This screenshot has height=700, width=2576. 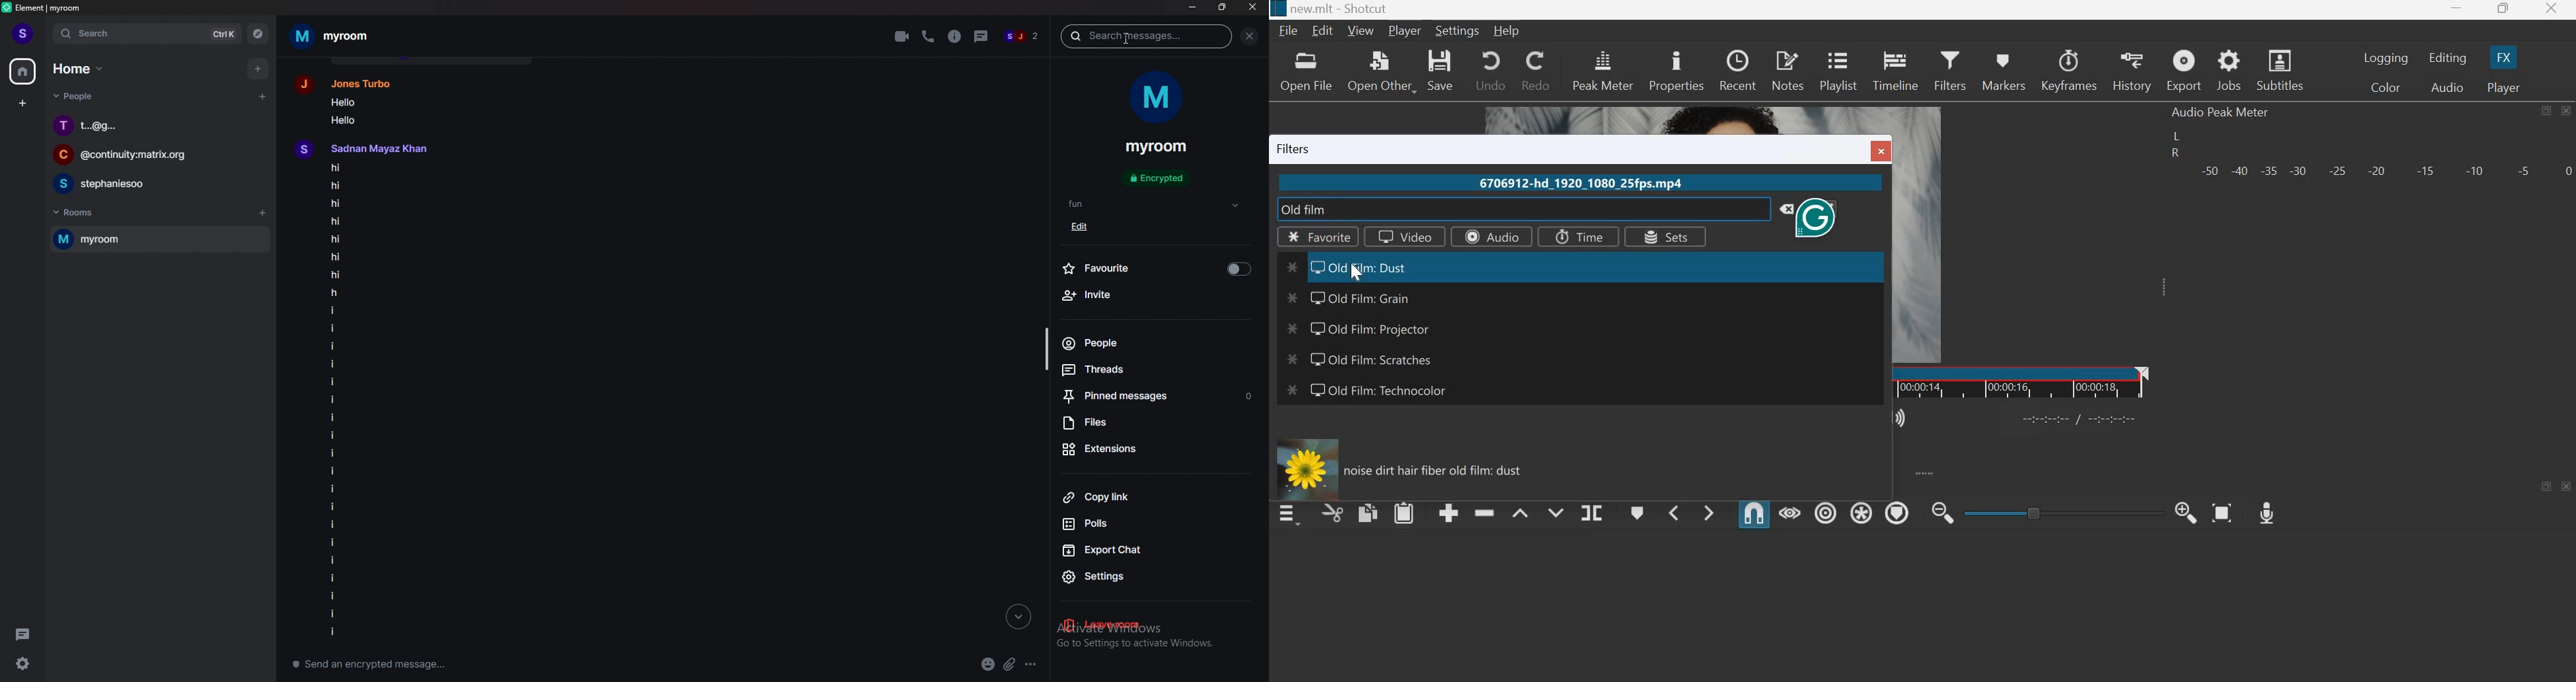 I want to click on Old film: Technocolor, so click(x=1391, y=391).